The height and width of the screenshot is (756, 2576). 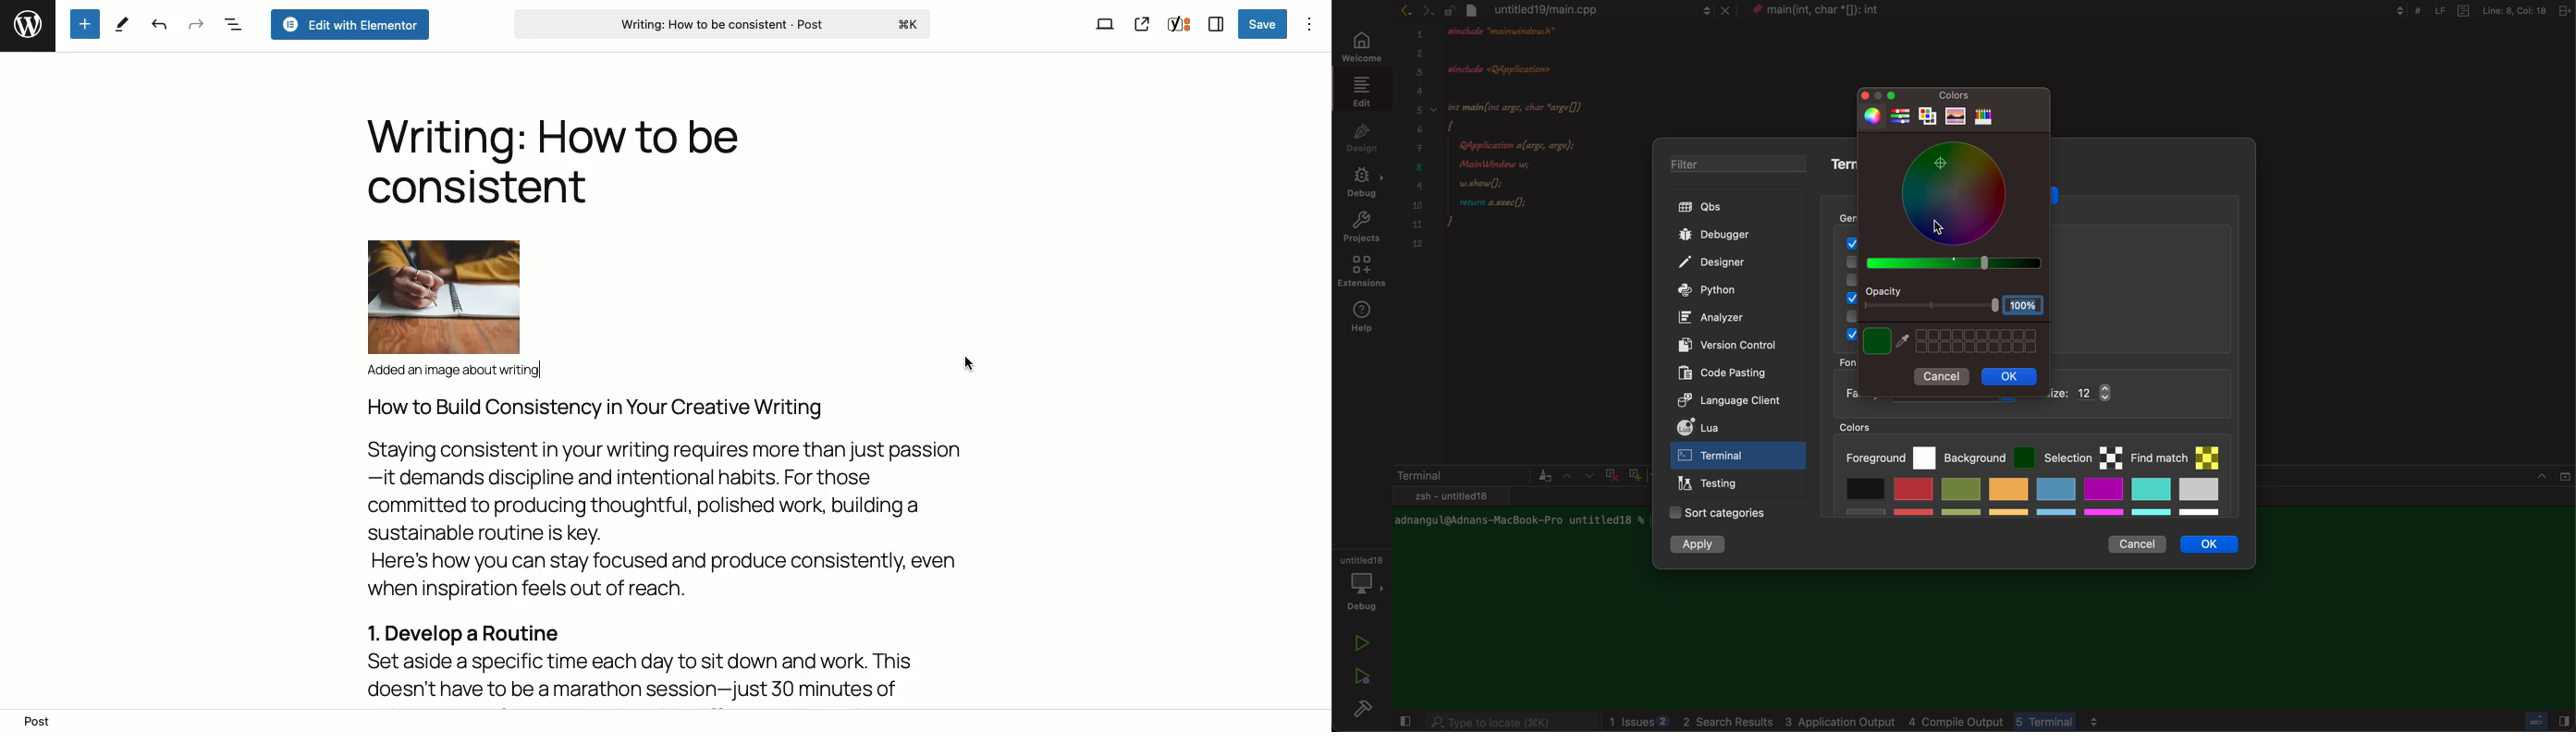 What do you see at coordinates (2083, 455) in the screenshot?
I see `selection` at bounding box center [2083, 455].